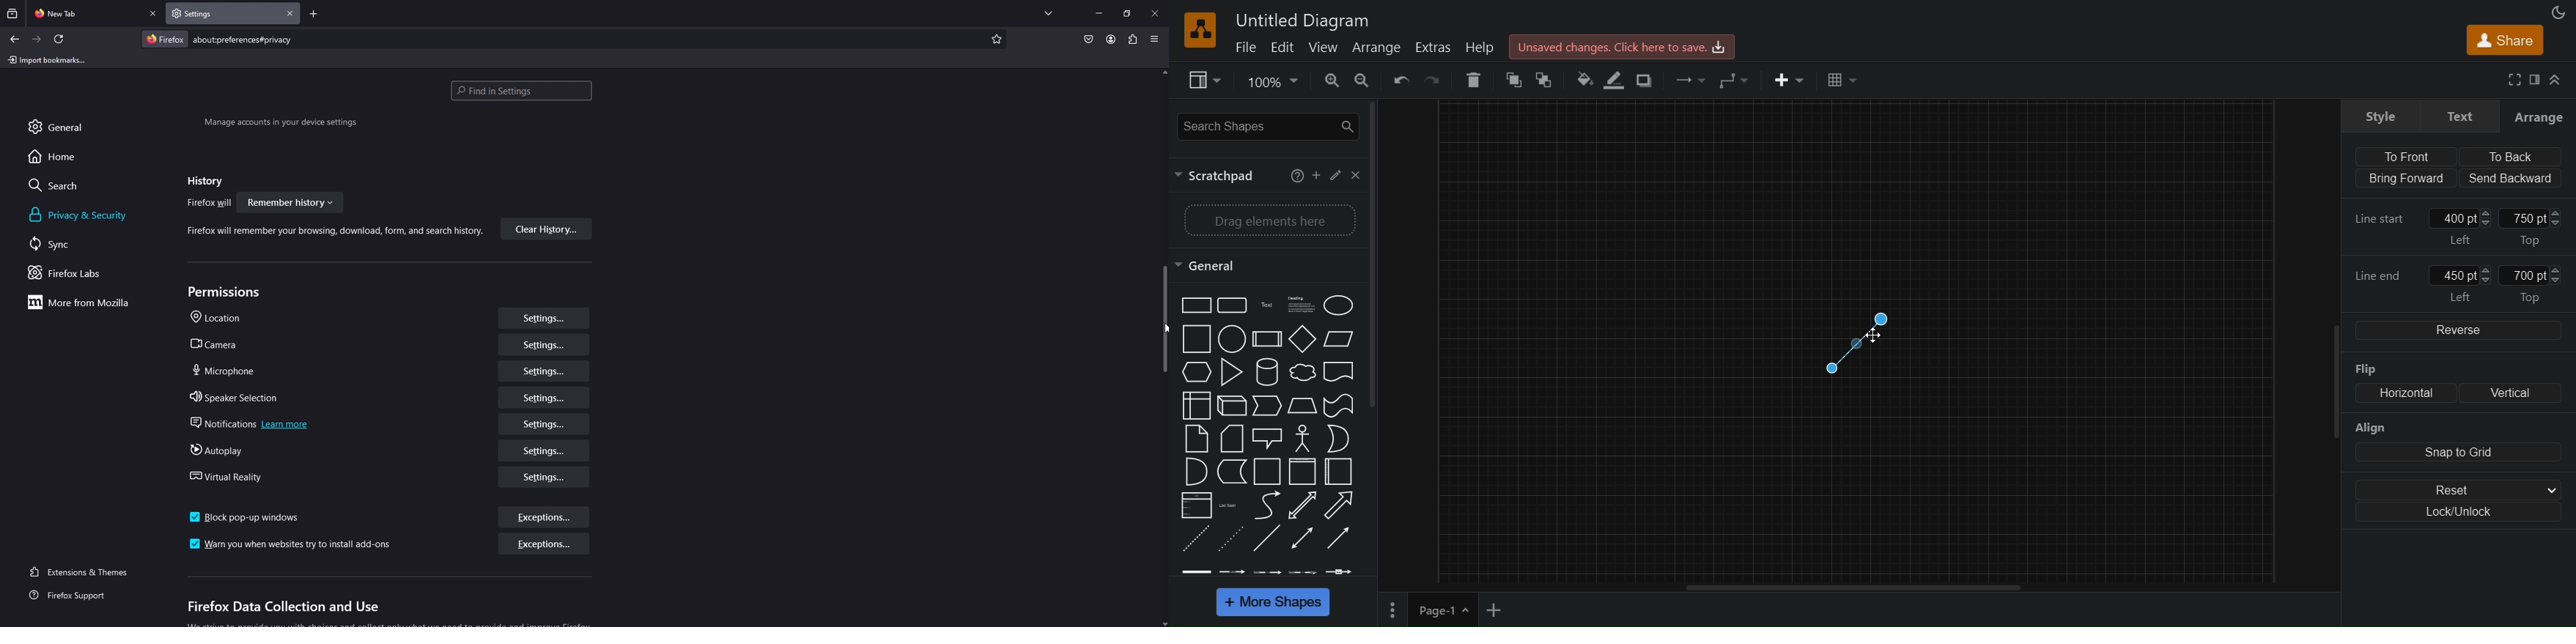  I want to click on 700 pt top, so click(2541, 283).